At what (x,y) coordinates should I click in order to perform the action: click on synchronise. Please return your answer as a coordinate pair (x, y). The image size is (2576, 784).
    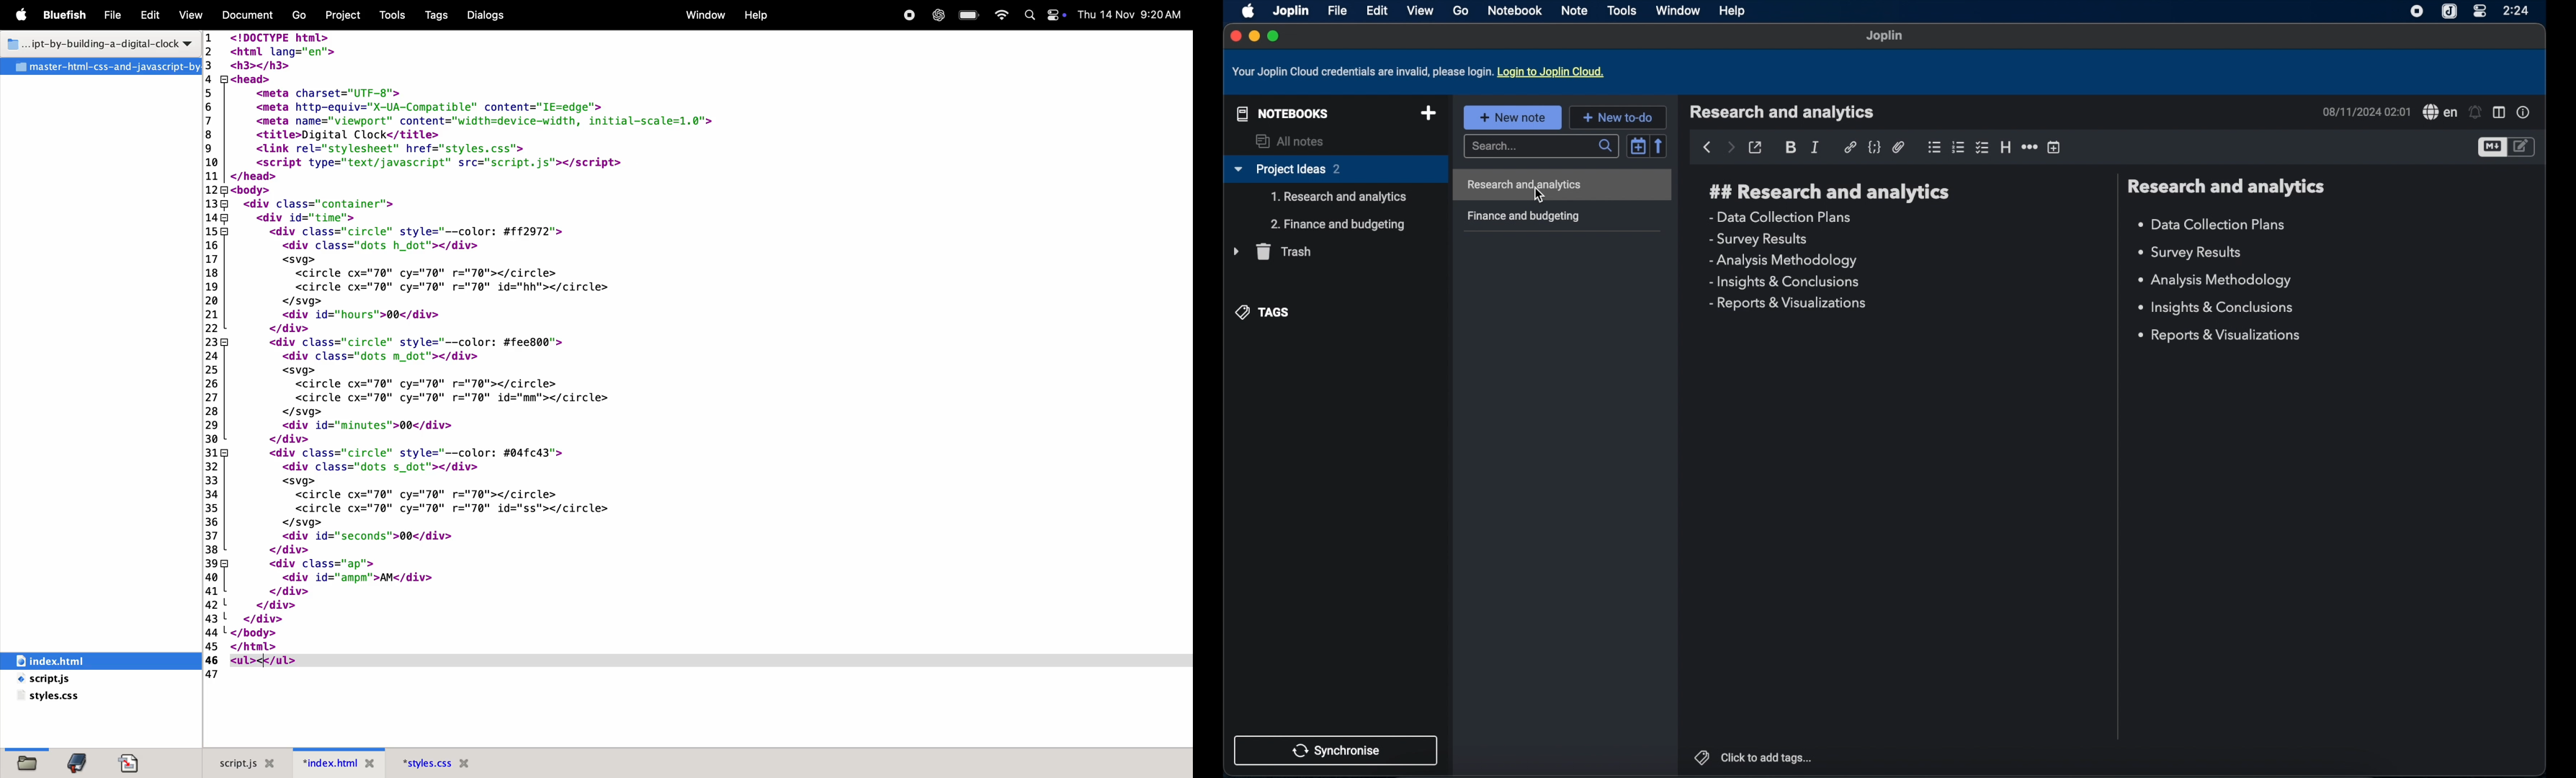
    Looking at the image, I should click on (1336, 750).